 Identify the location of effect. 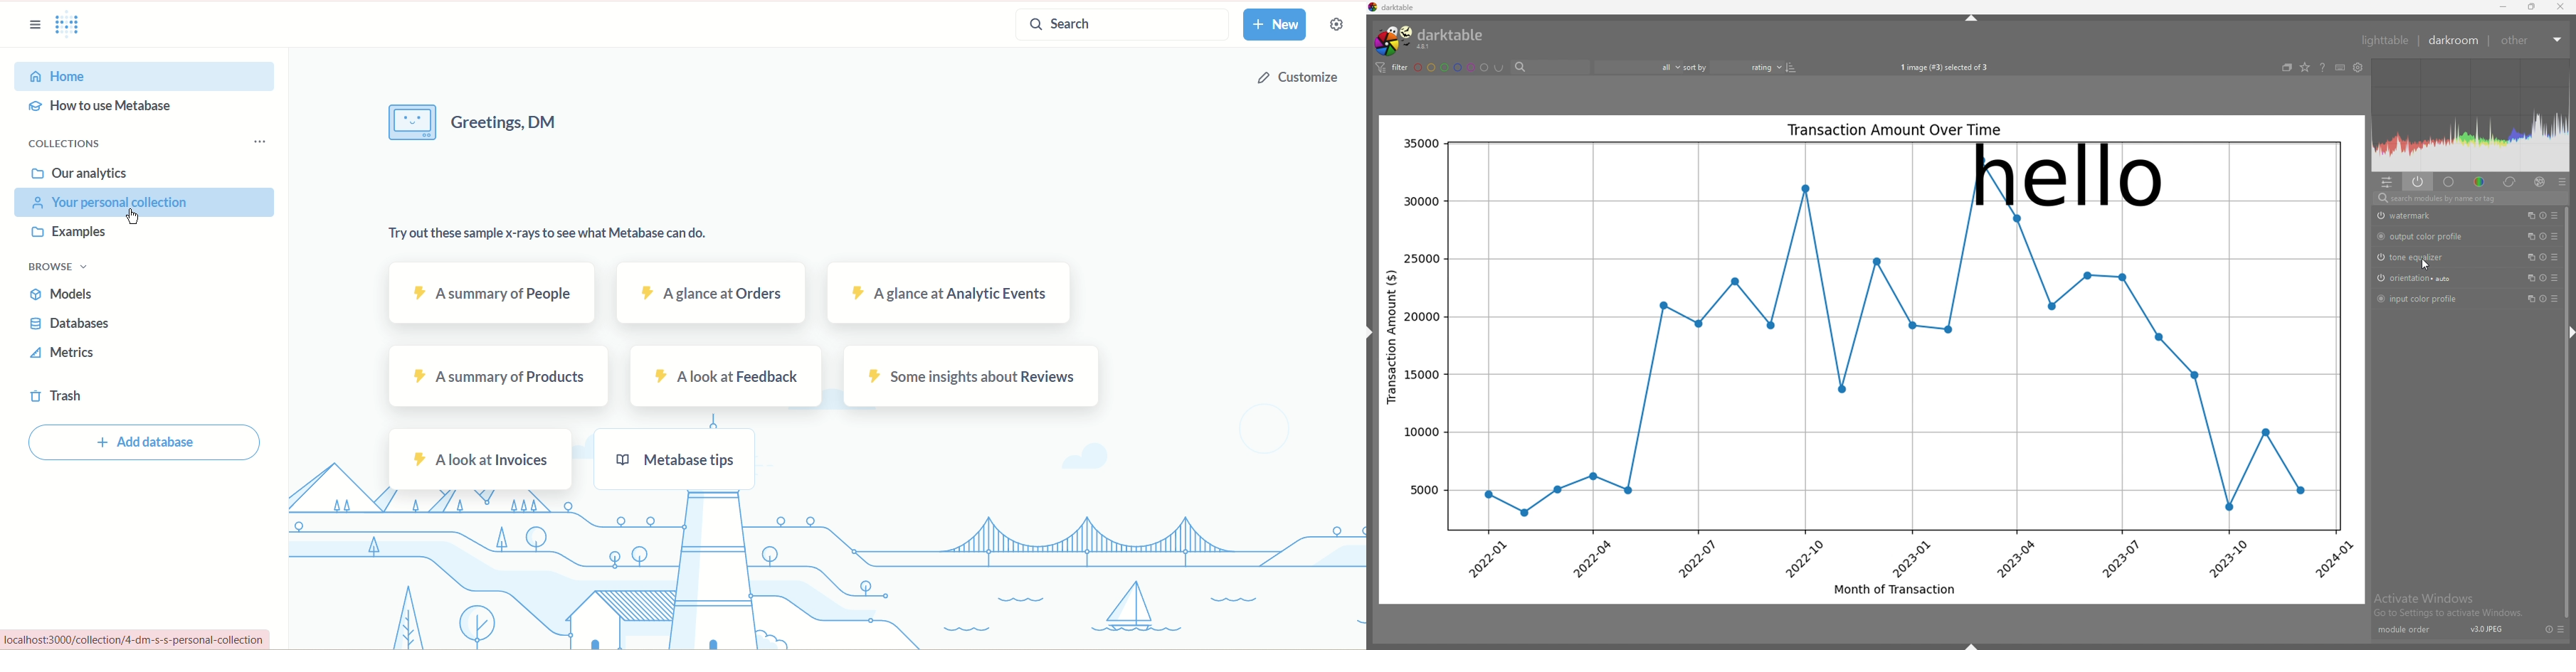
(2540, 181).